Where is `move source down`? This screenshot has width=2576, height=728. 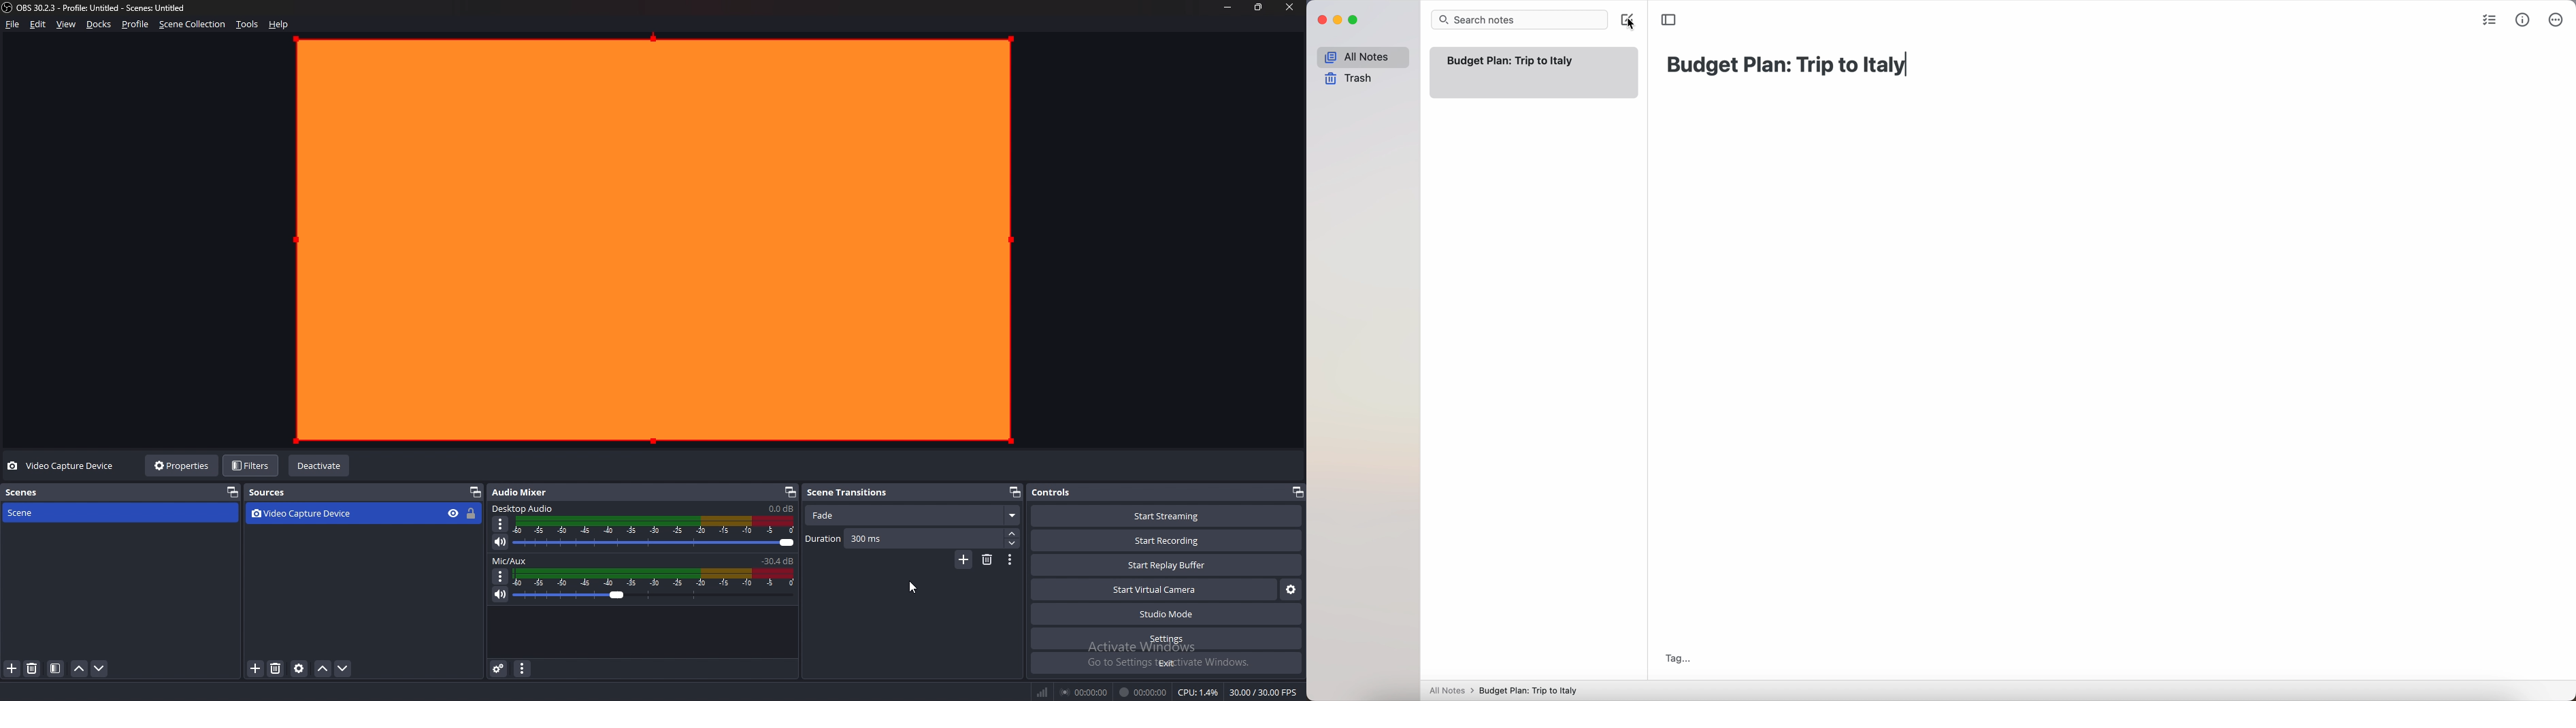 move source down is located at coordinates (344, 670).